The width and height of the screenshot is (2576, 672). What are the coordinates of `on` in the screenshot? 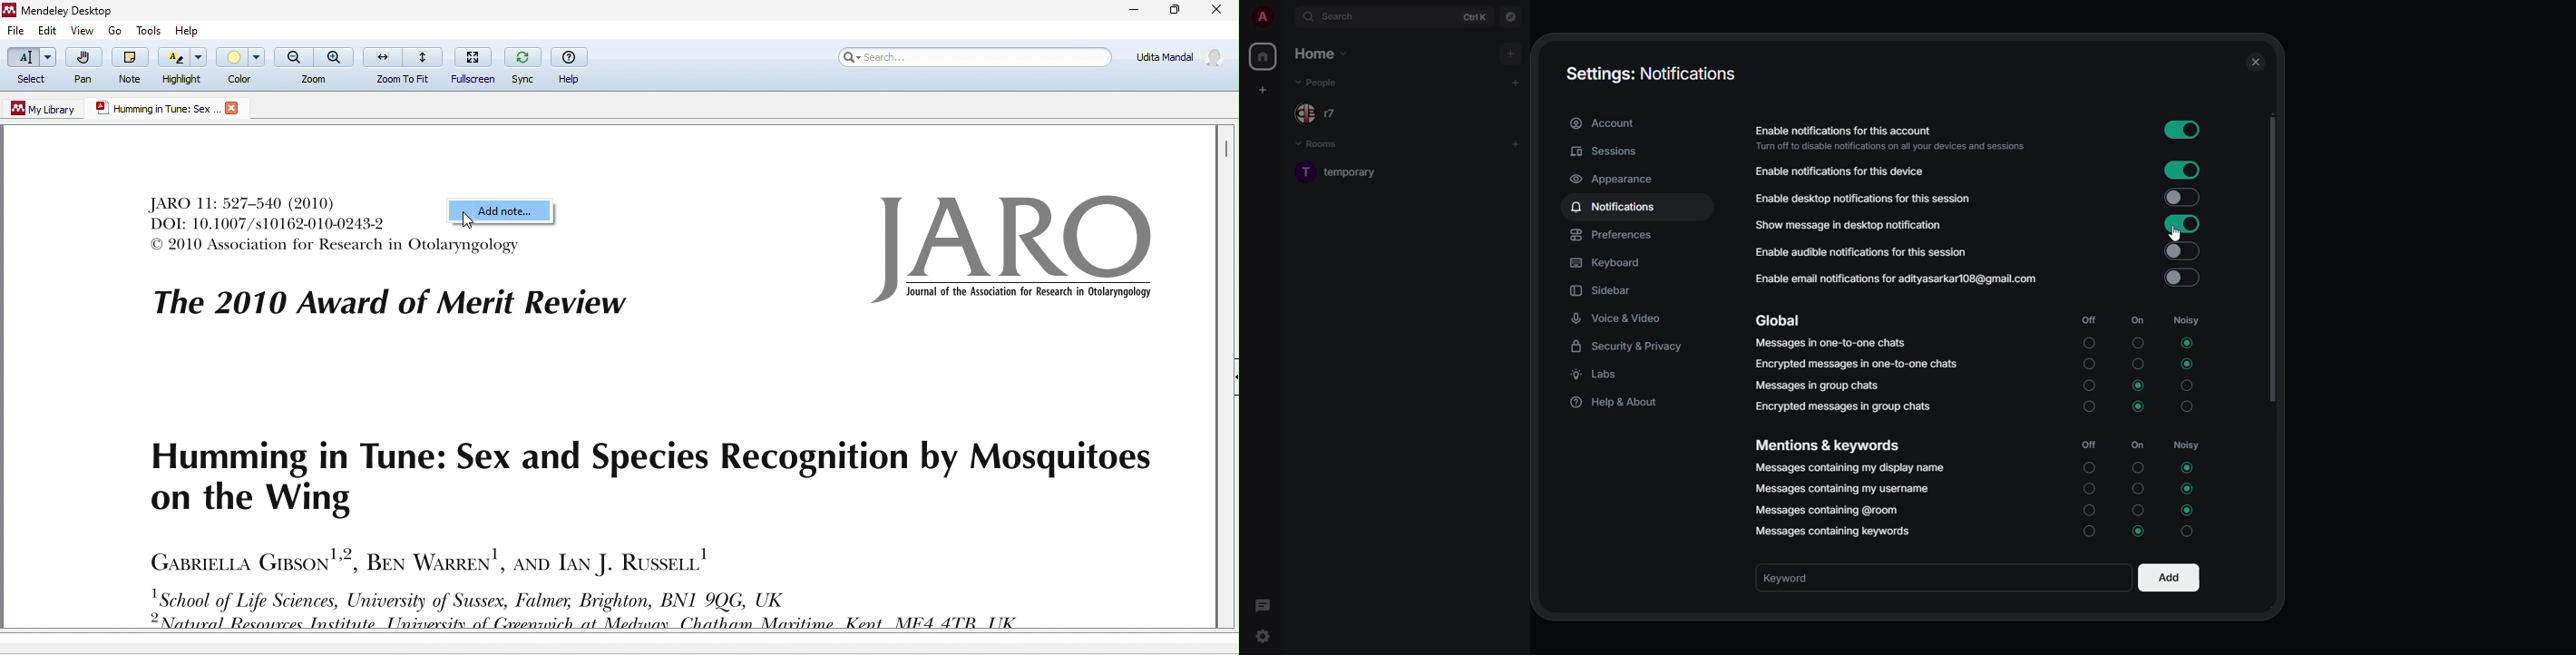 It's located at (2134, 321).